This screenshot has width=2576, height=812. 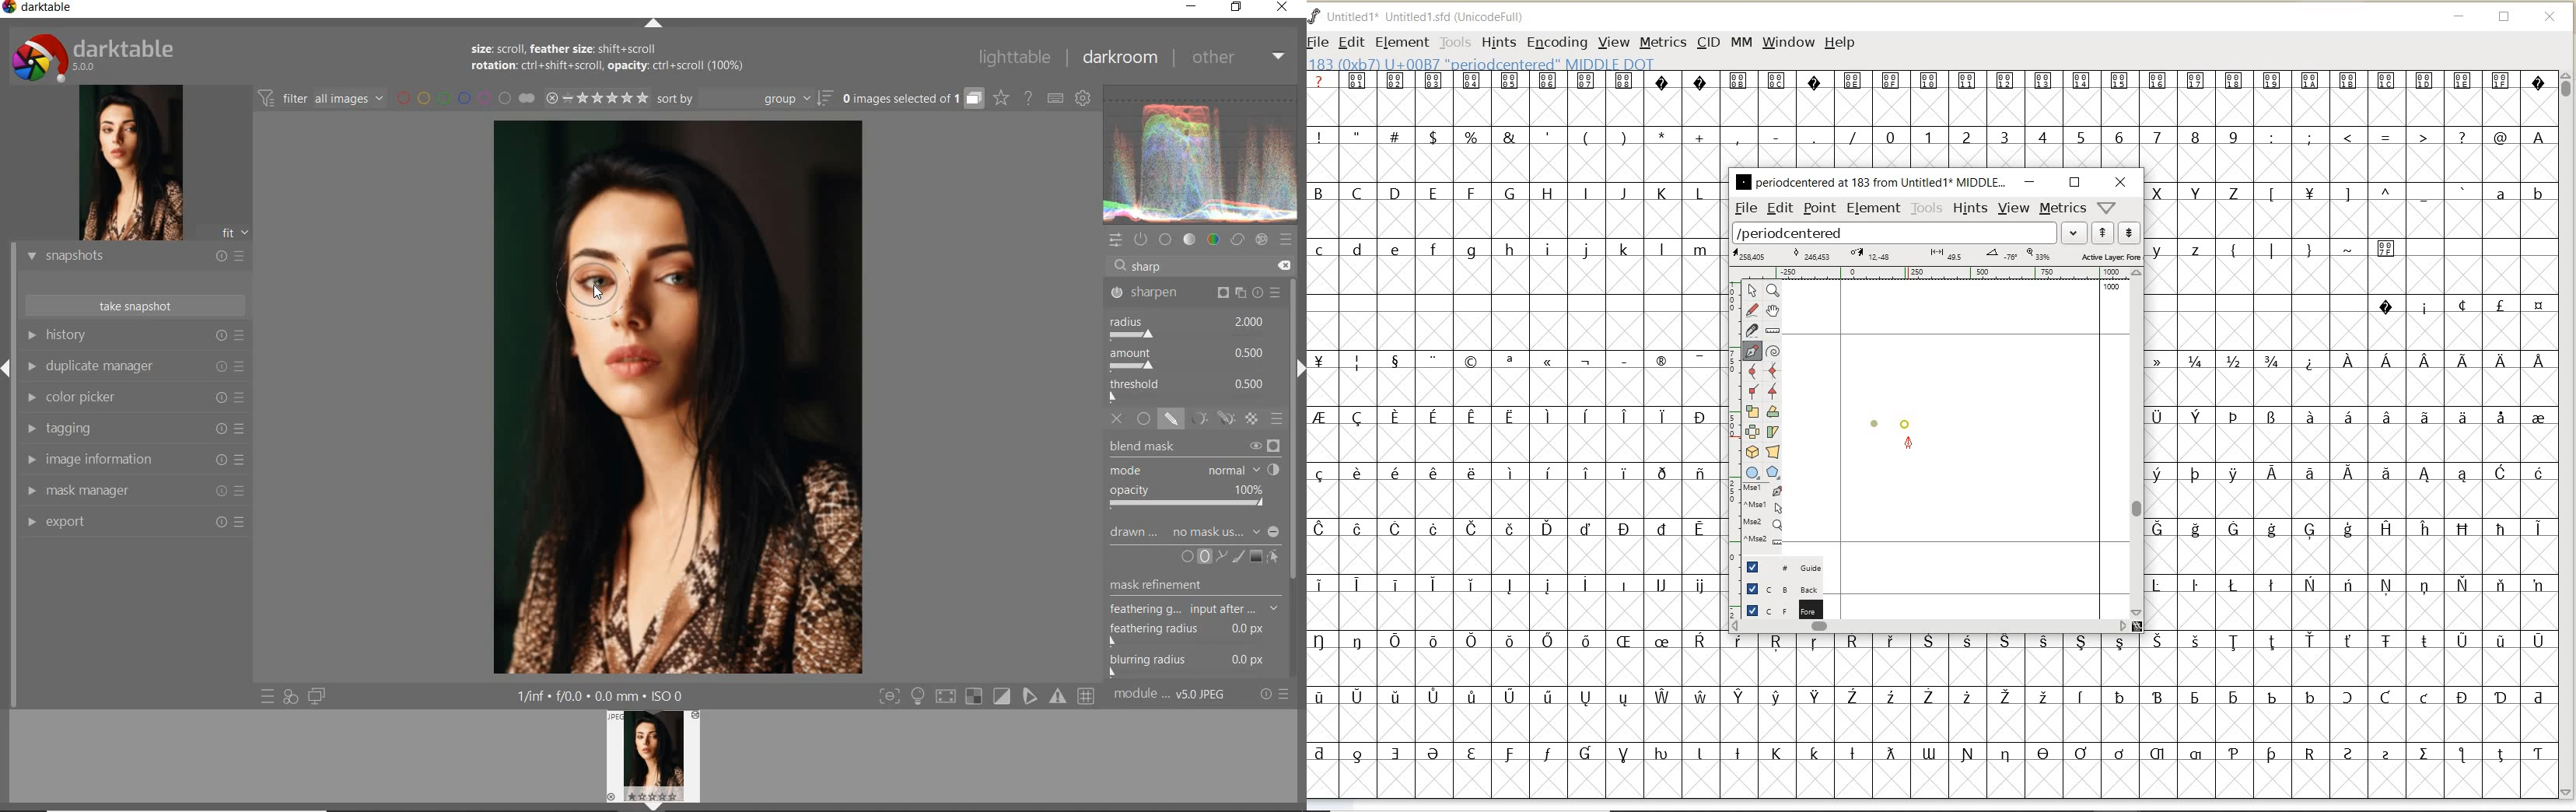 What do you see at coordinates (655, 24) in the screenshot?
I see `expand/collapse` at bounding box center [655, 24].